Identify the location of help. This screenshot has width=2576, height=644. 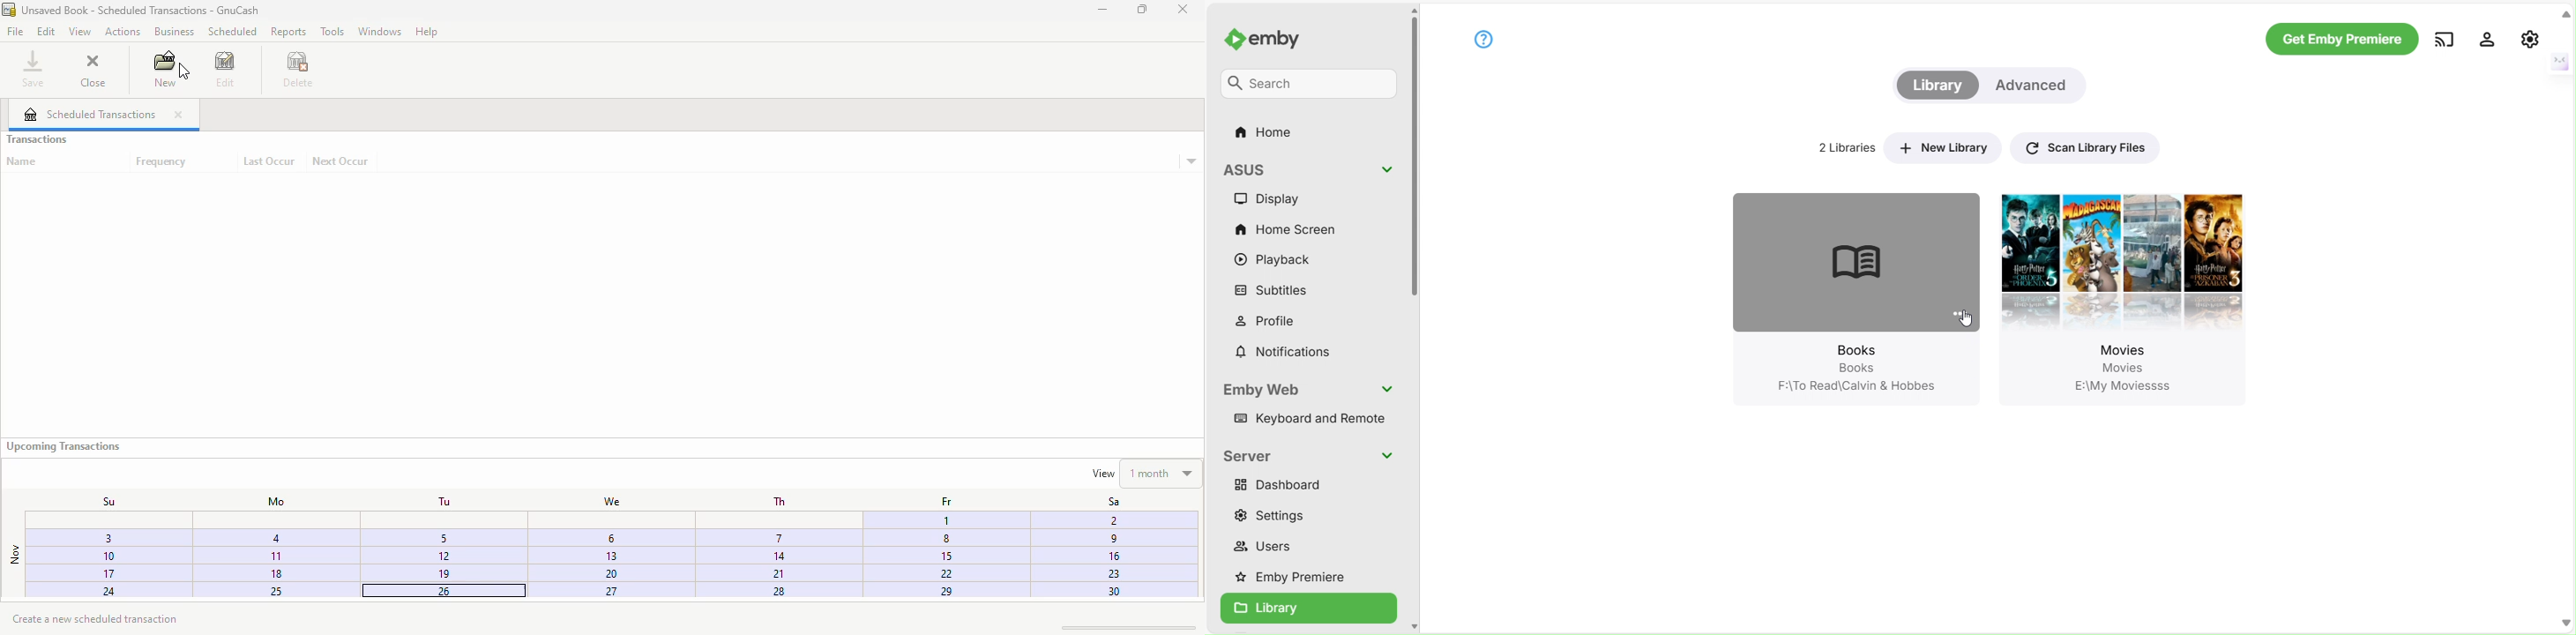
(426, 31).